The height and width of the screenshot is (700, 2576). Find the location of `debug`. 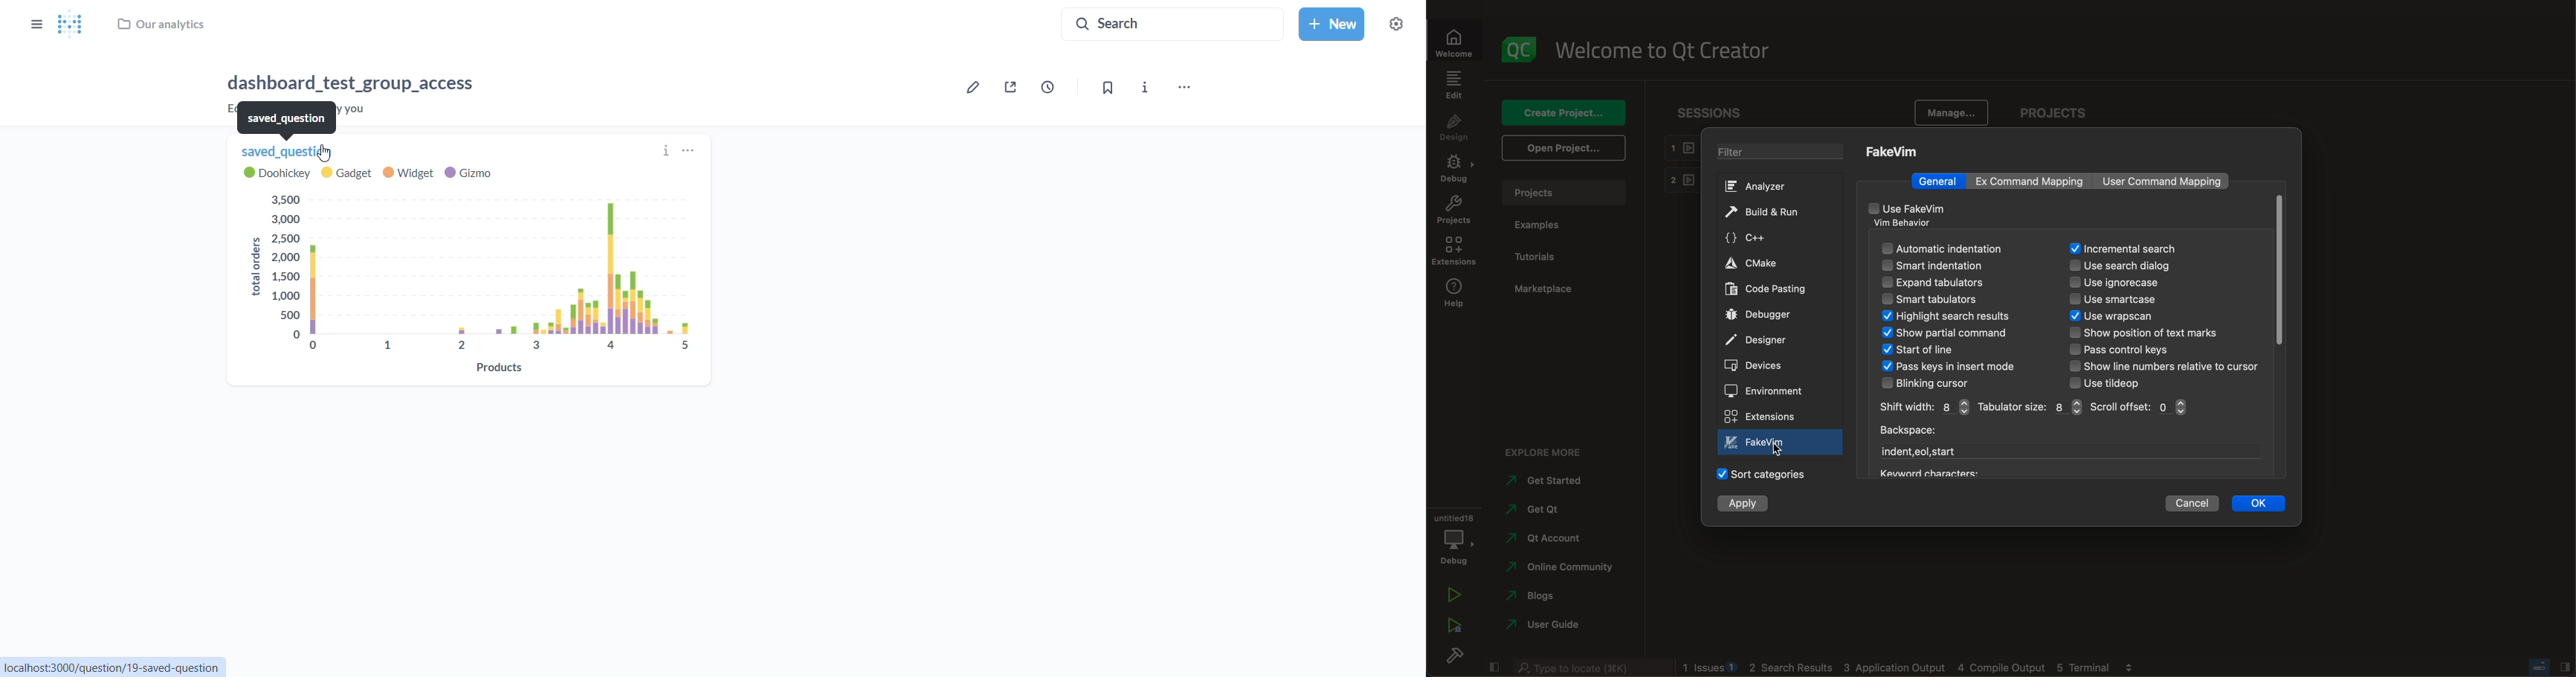

debug is located at coordinates (1455, 537).